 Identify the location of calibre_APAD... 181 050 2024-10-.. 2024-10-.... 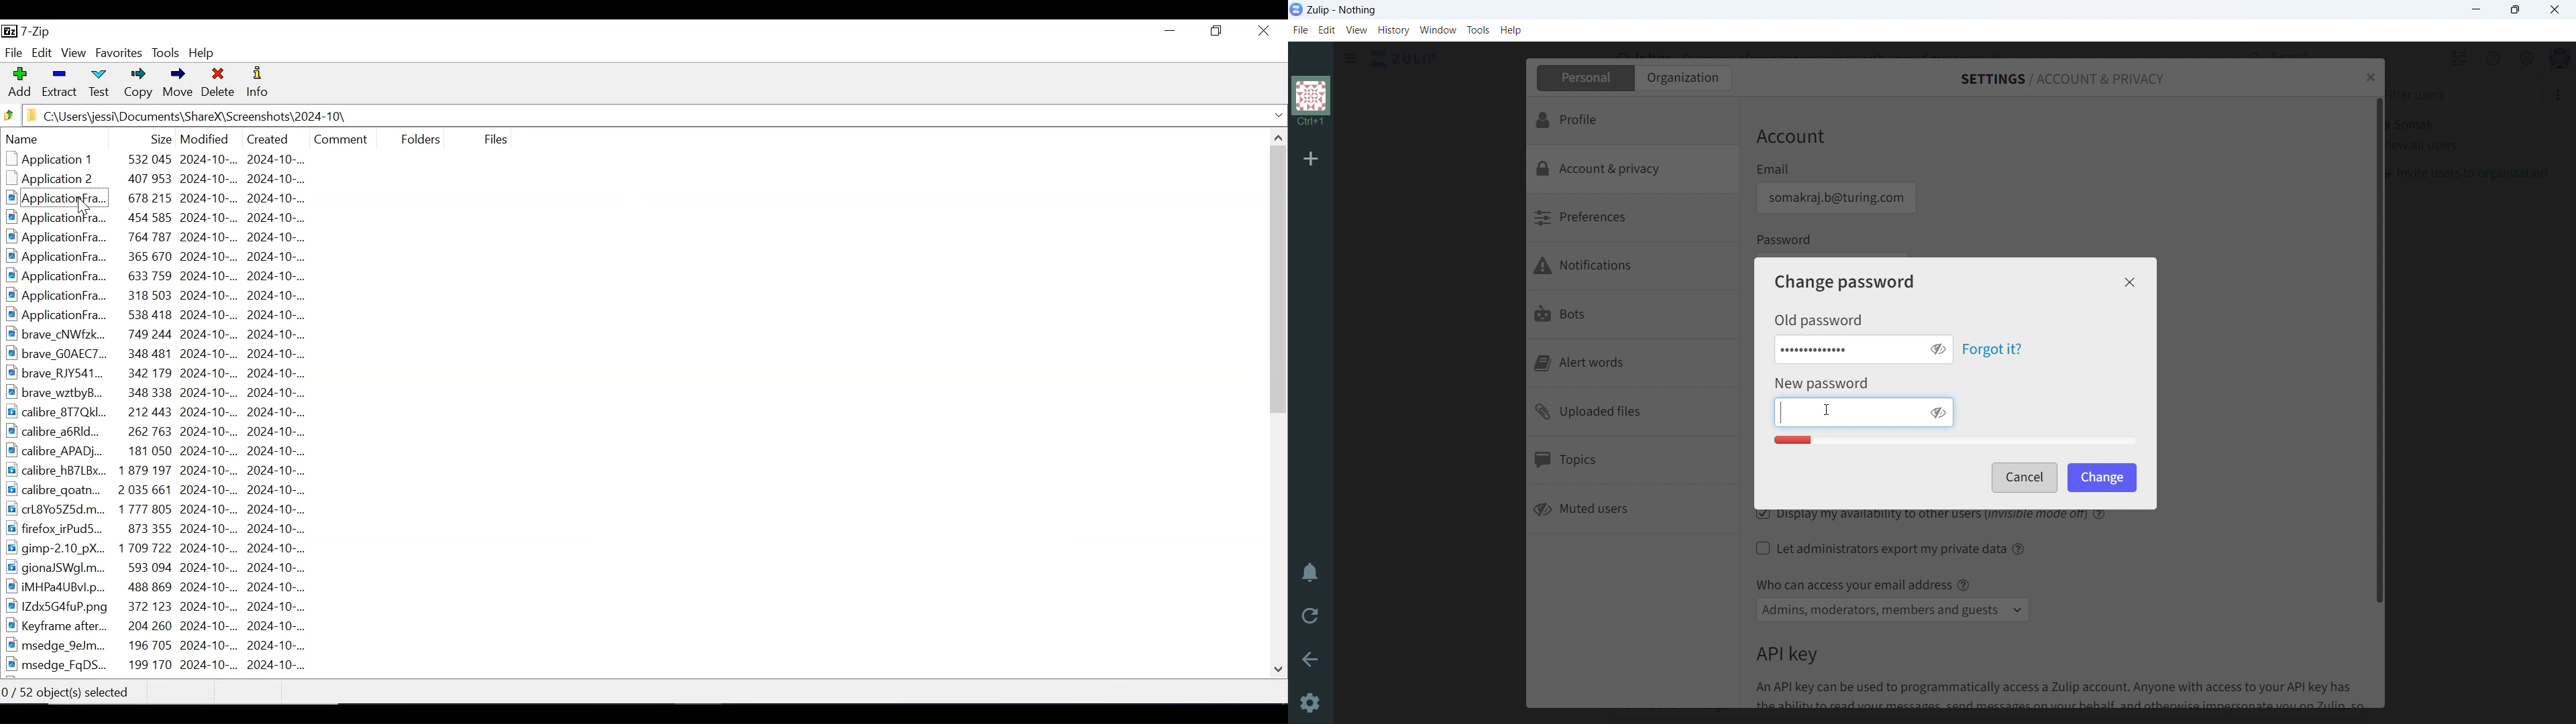
(170, 452).